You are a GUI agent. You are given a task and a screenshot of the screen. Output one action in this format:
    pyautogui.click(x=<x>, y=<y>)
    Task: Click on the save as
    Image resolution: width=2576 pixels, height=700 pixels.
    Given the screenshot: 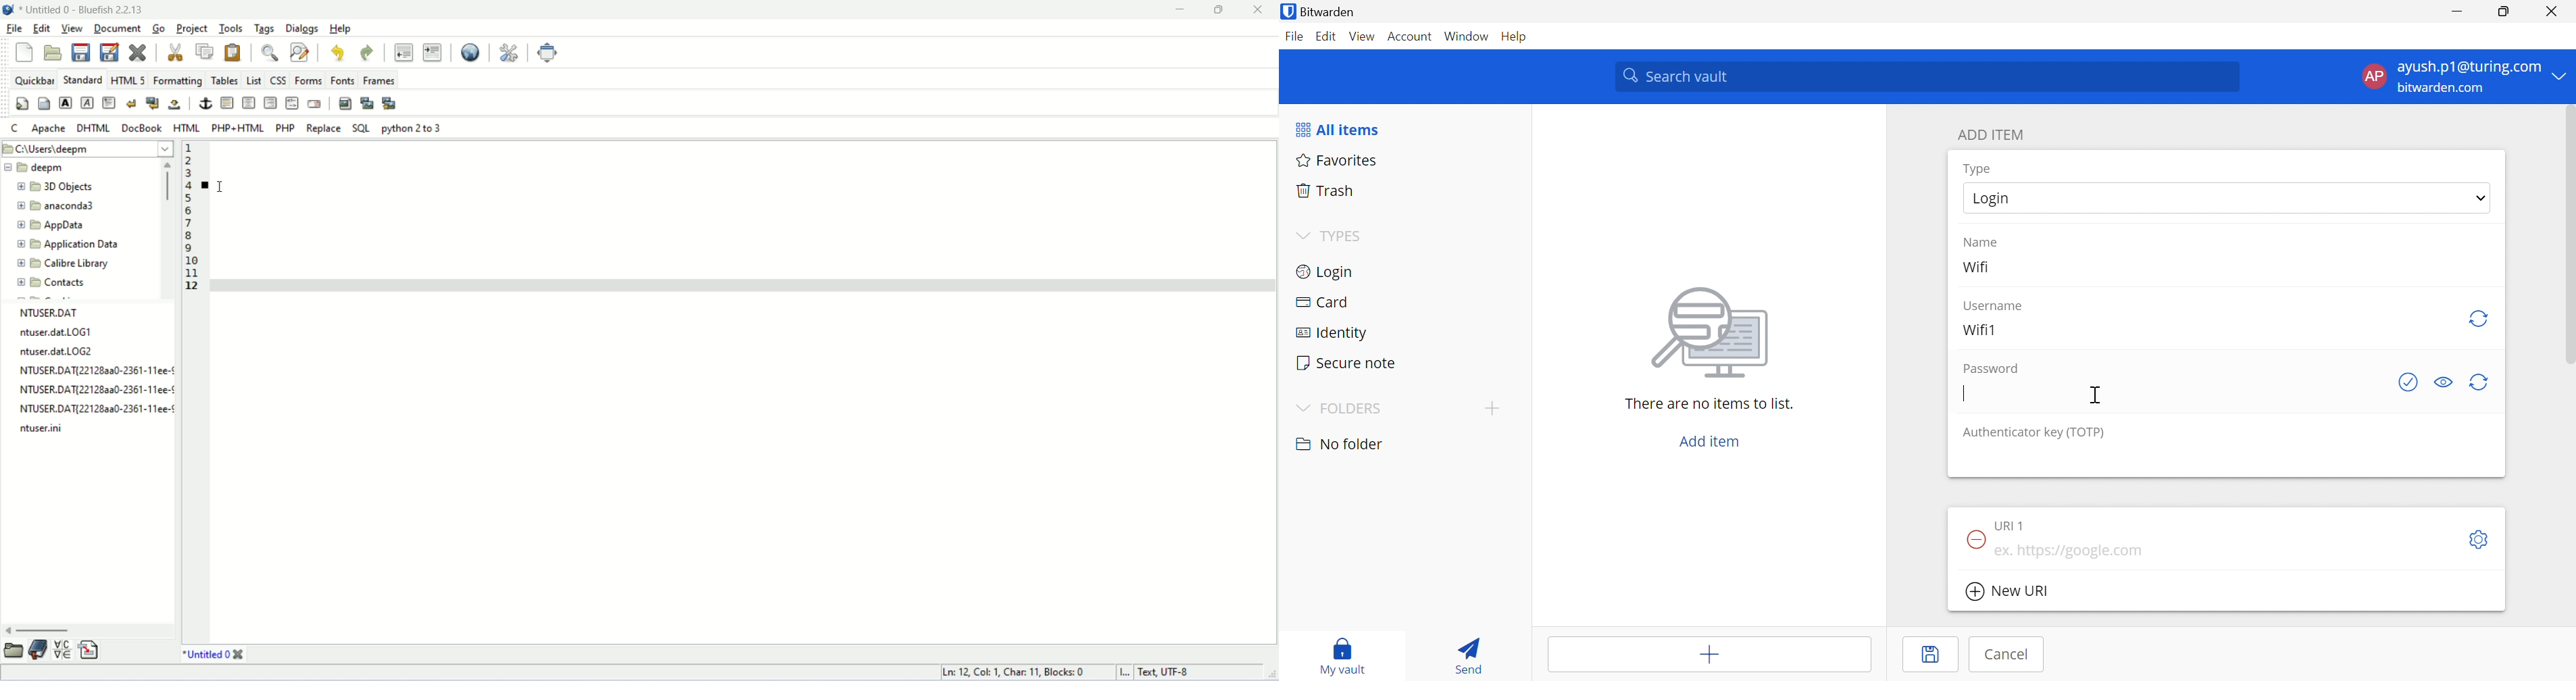 What is the action you would take?
    pyautogui.click(x=110, y=52)
    